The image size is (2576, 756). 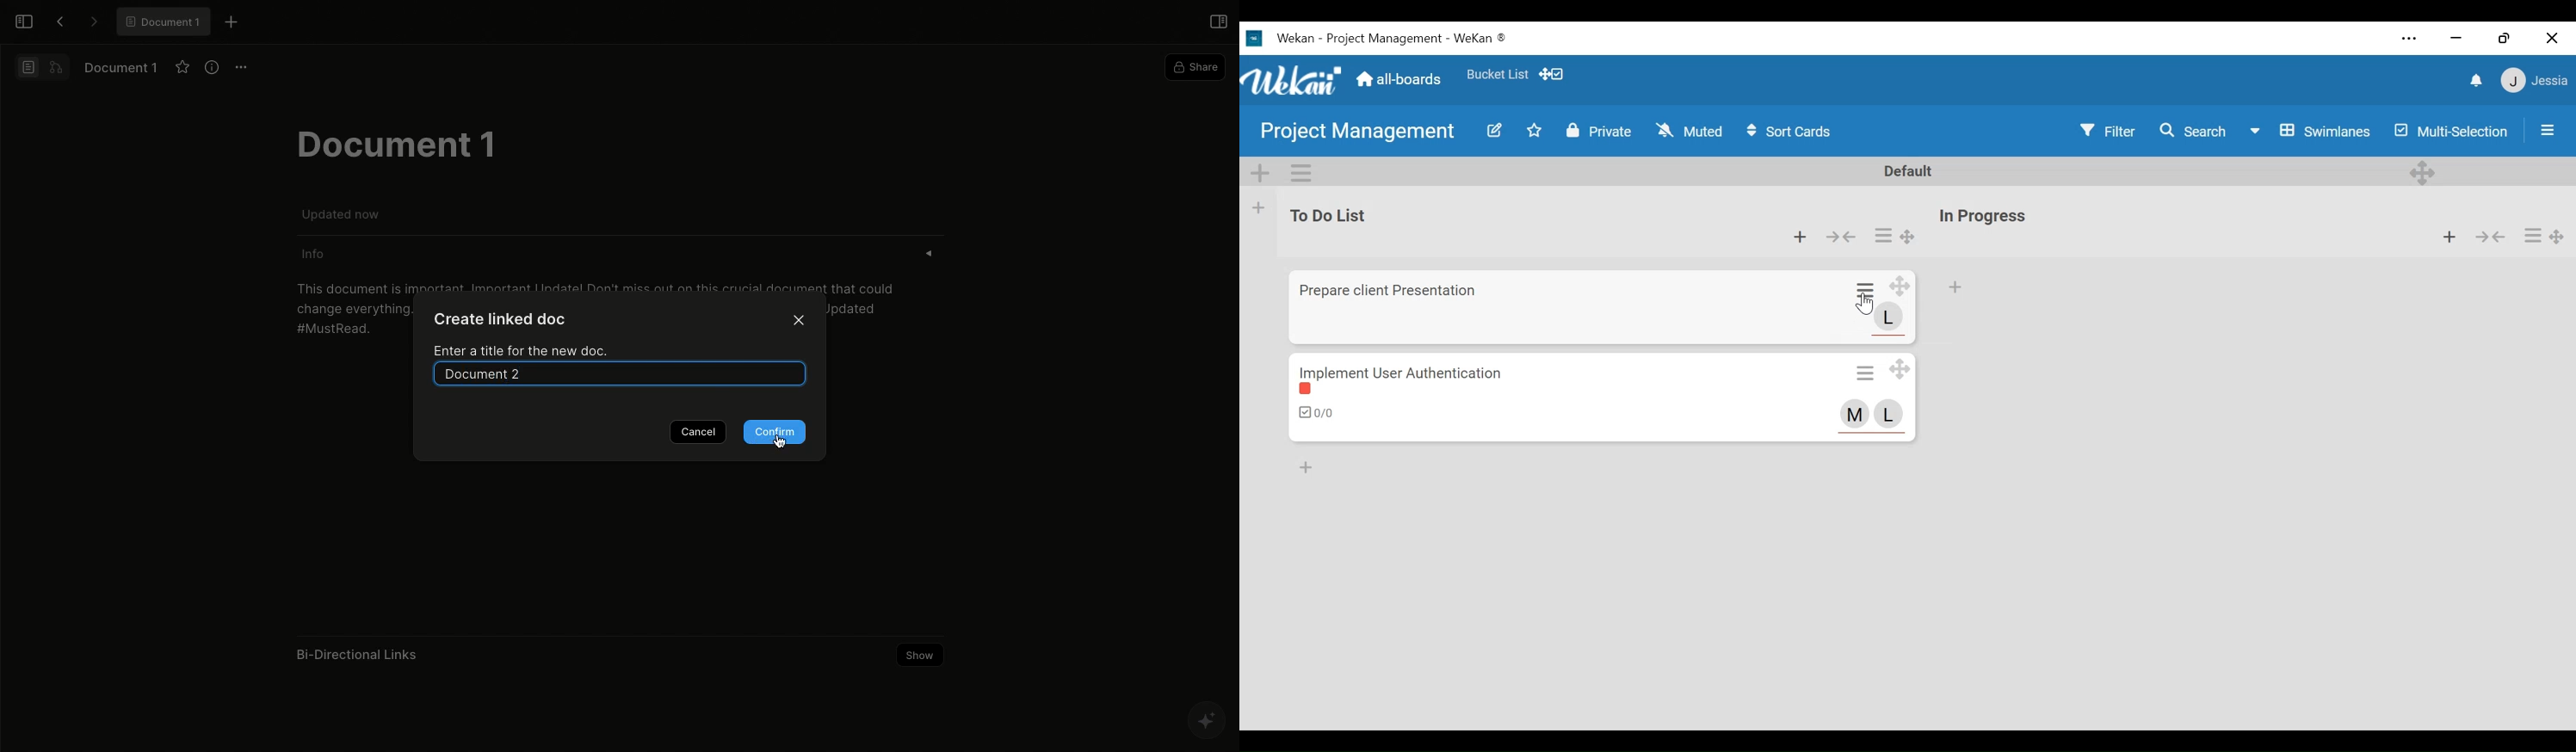 I want to click on Options, so click(x=242, y=68).